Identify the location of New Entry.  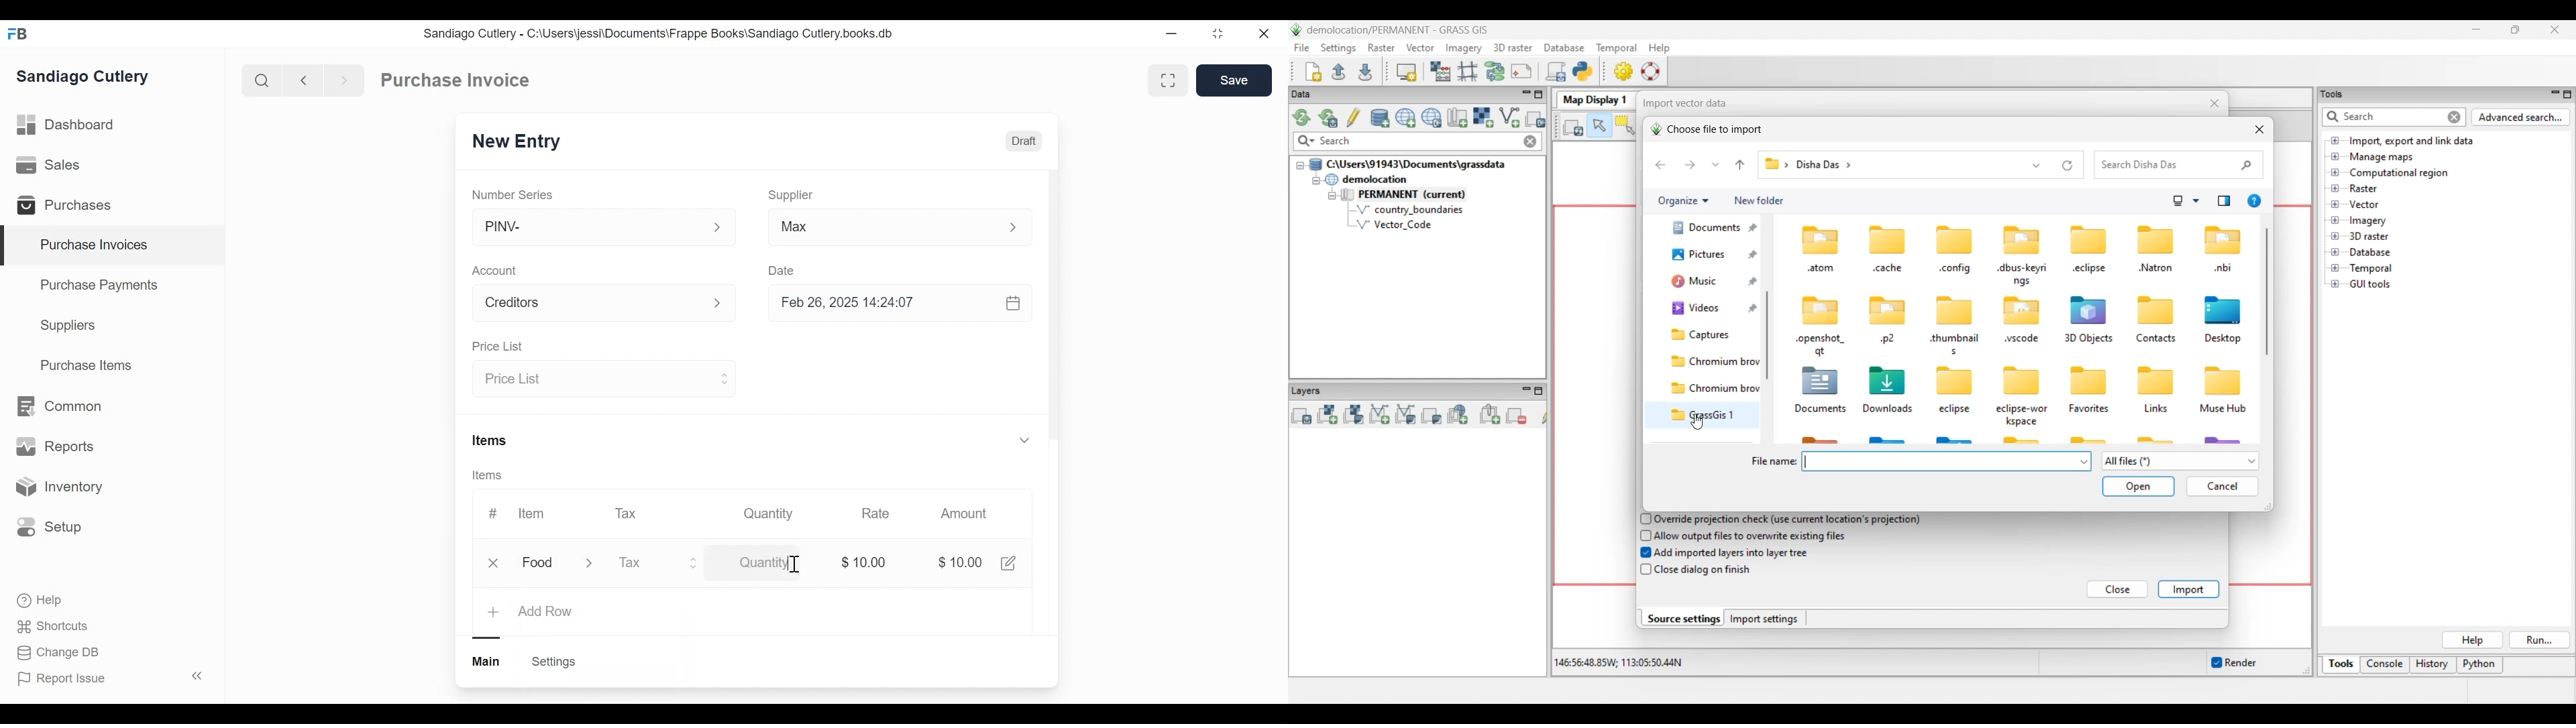
(520, 142).